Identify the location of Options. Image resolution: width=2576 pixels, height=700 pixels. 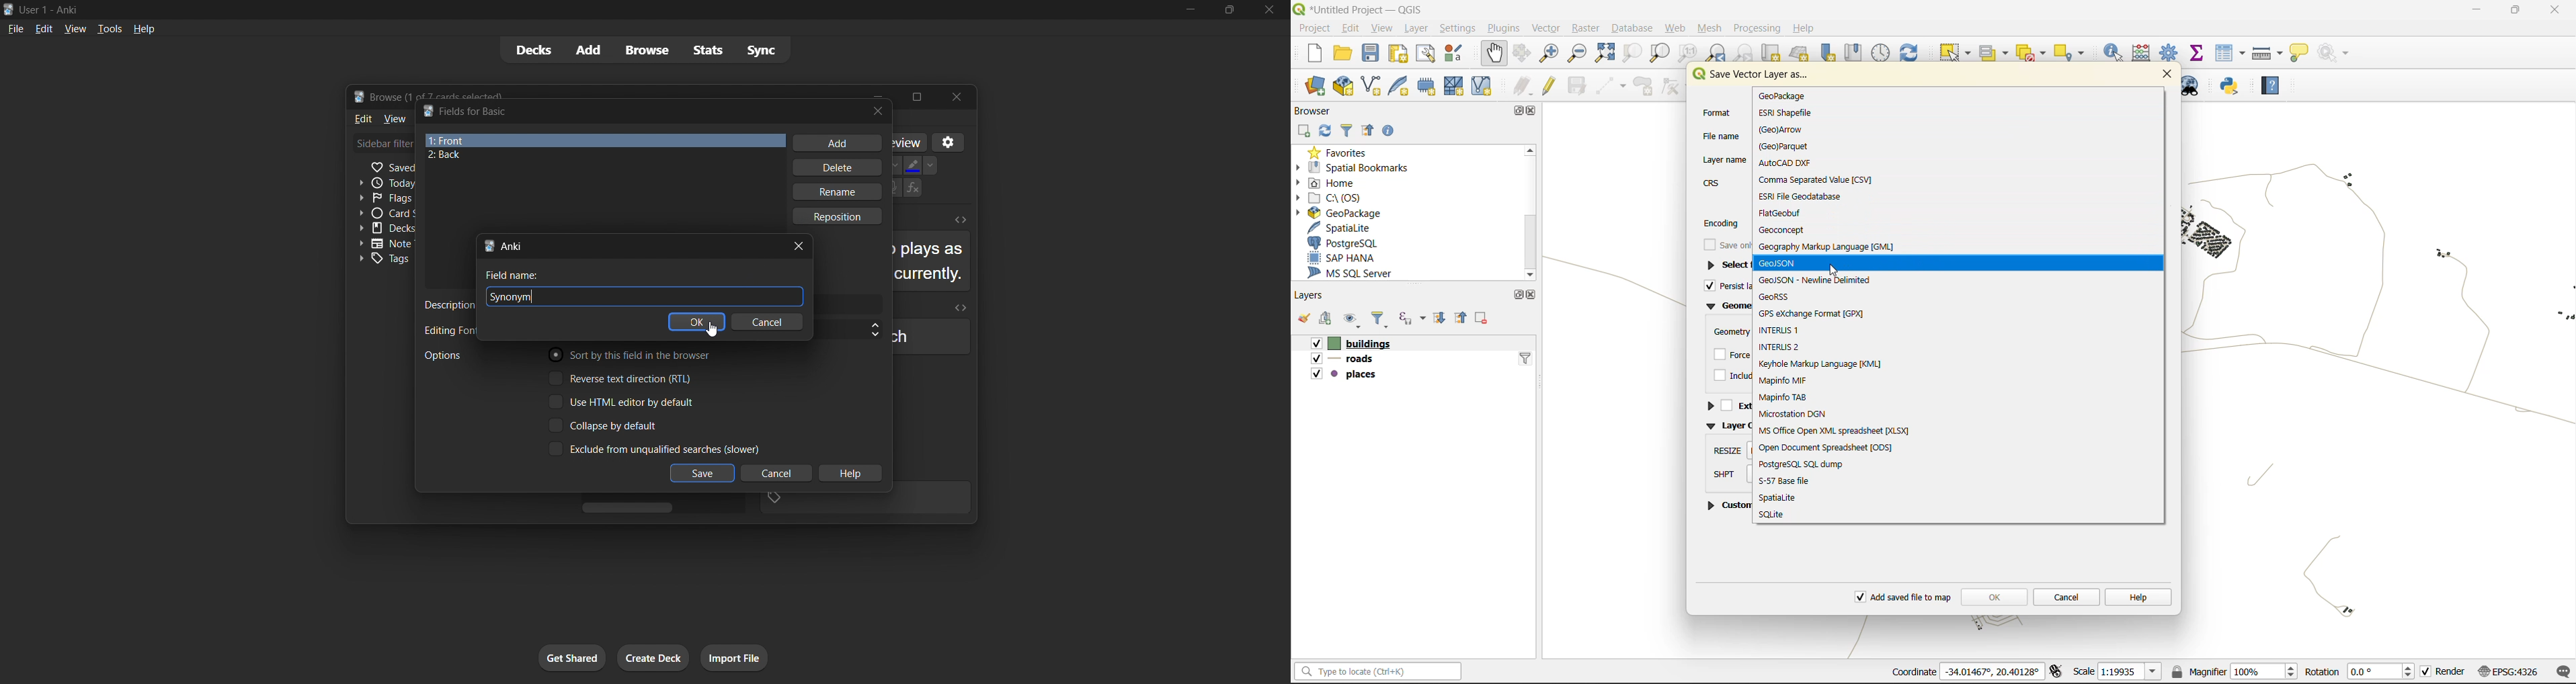
(447, 355).